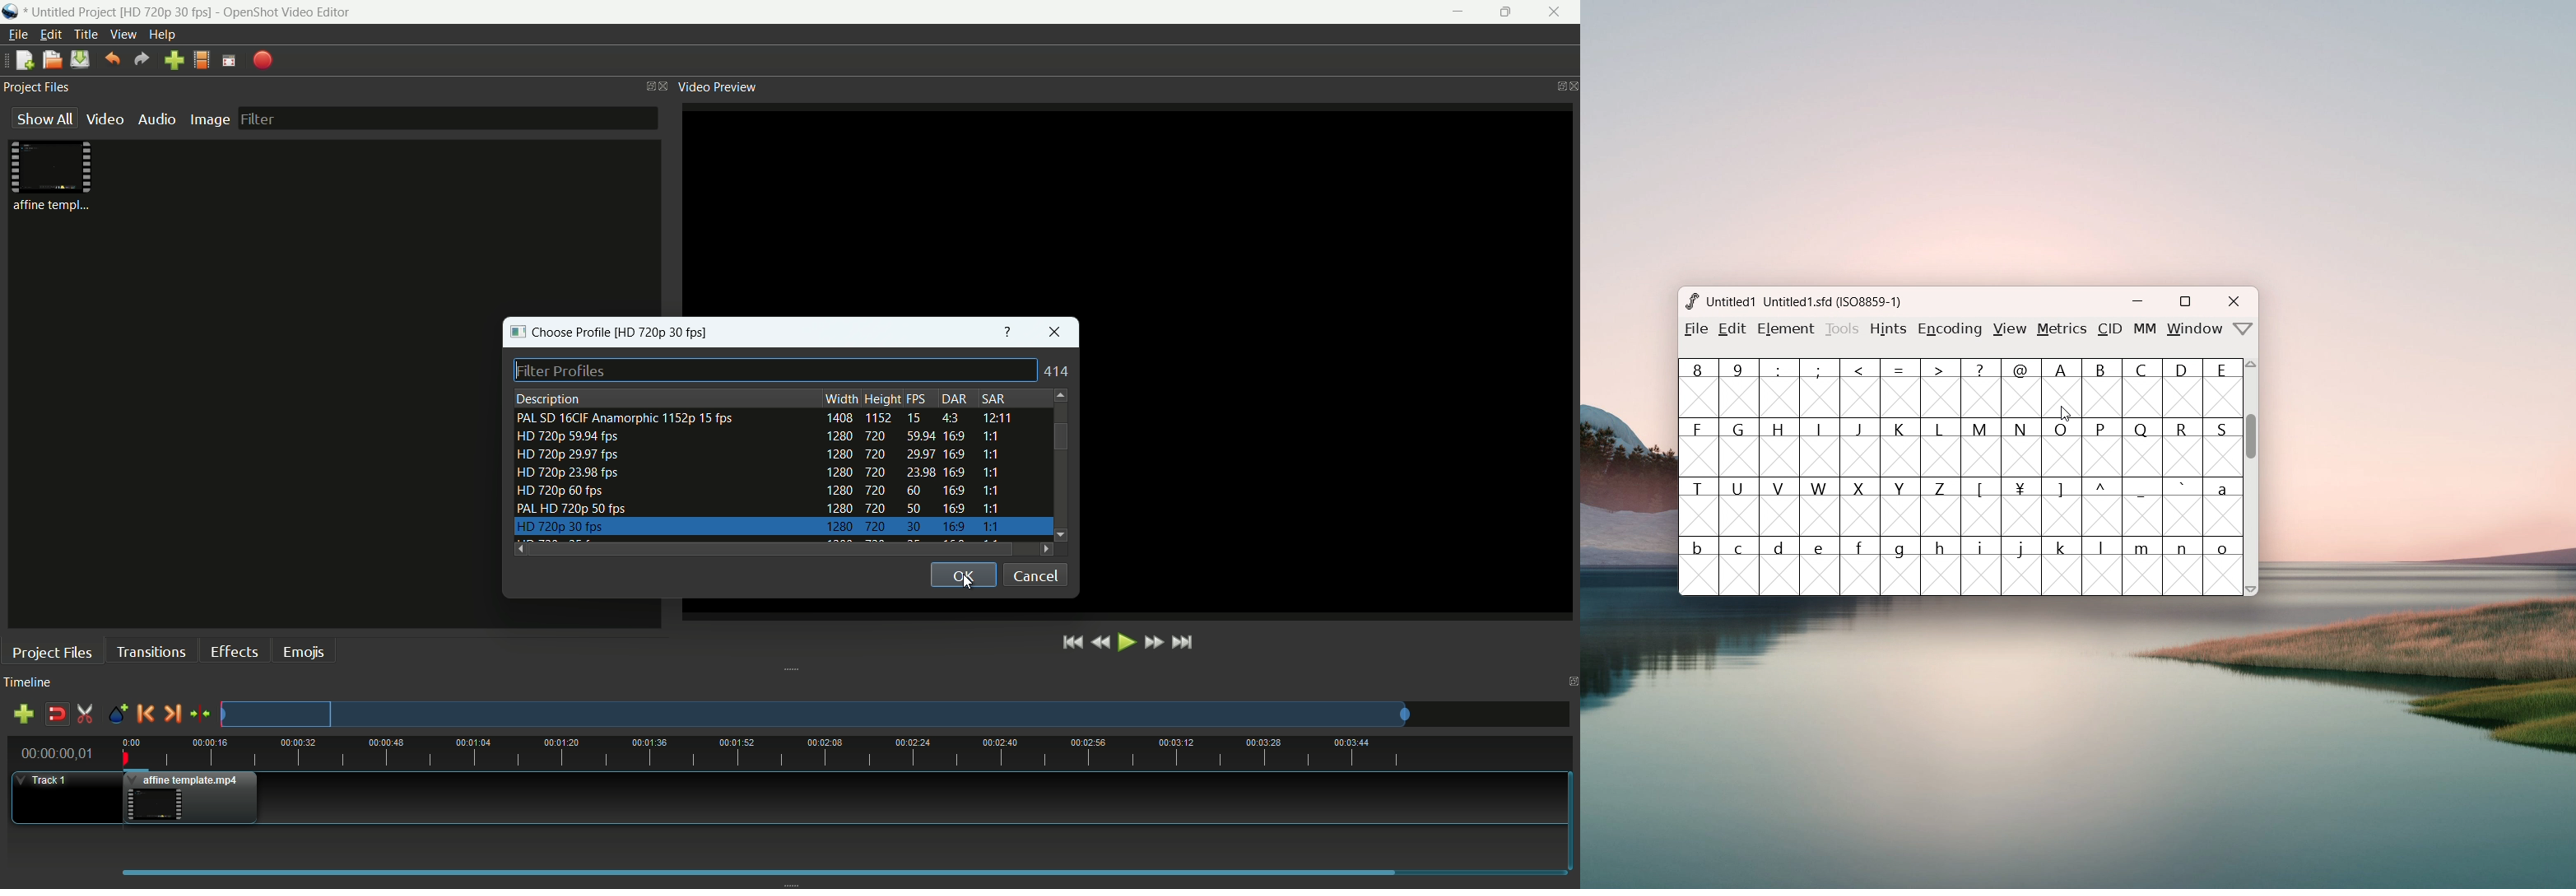 The width and height of the screenshot is (2576, 896). What do you see at coordinates (1787, 330) in the screenshot?
I see `element` at bounding box center [1787, 330].